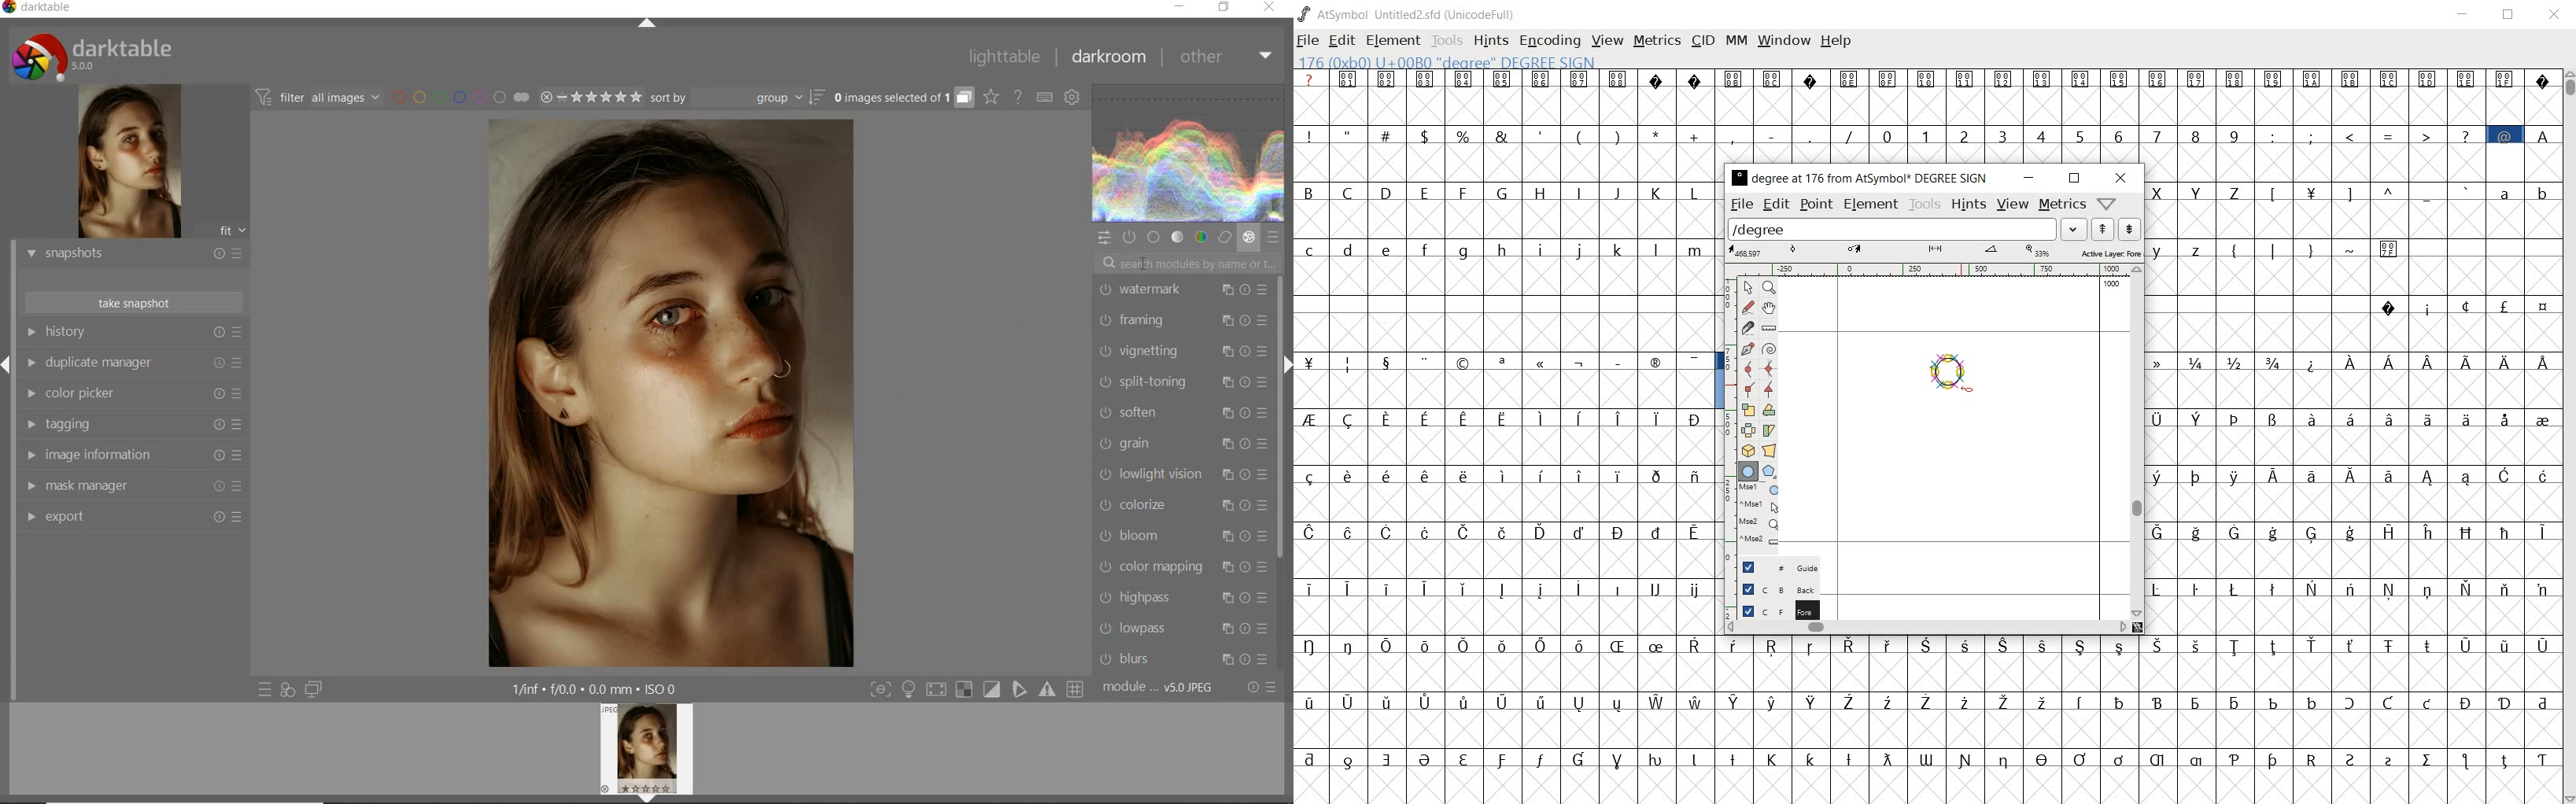 This screenshot has width=2576, height=812. Describe the element at coordinates (1606, 41) in the screenshot. I see `view` at that location.